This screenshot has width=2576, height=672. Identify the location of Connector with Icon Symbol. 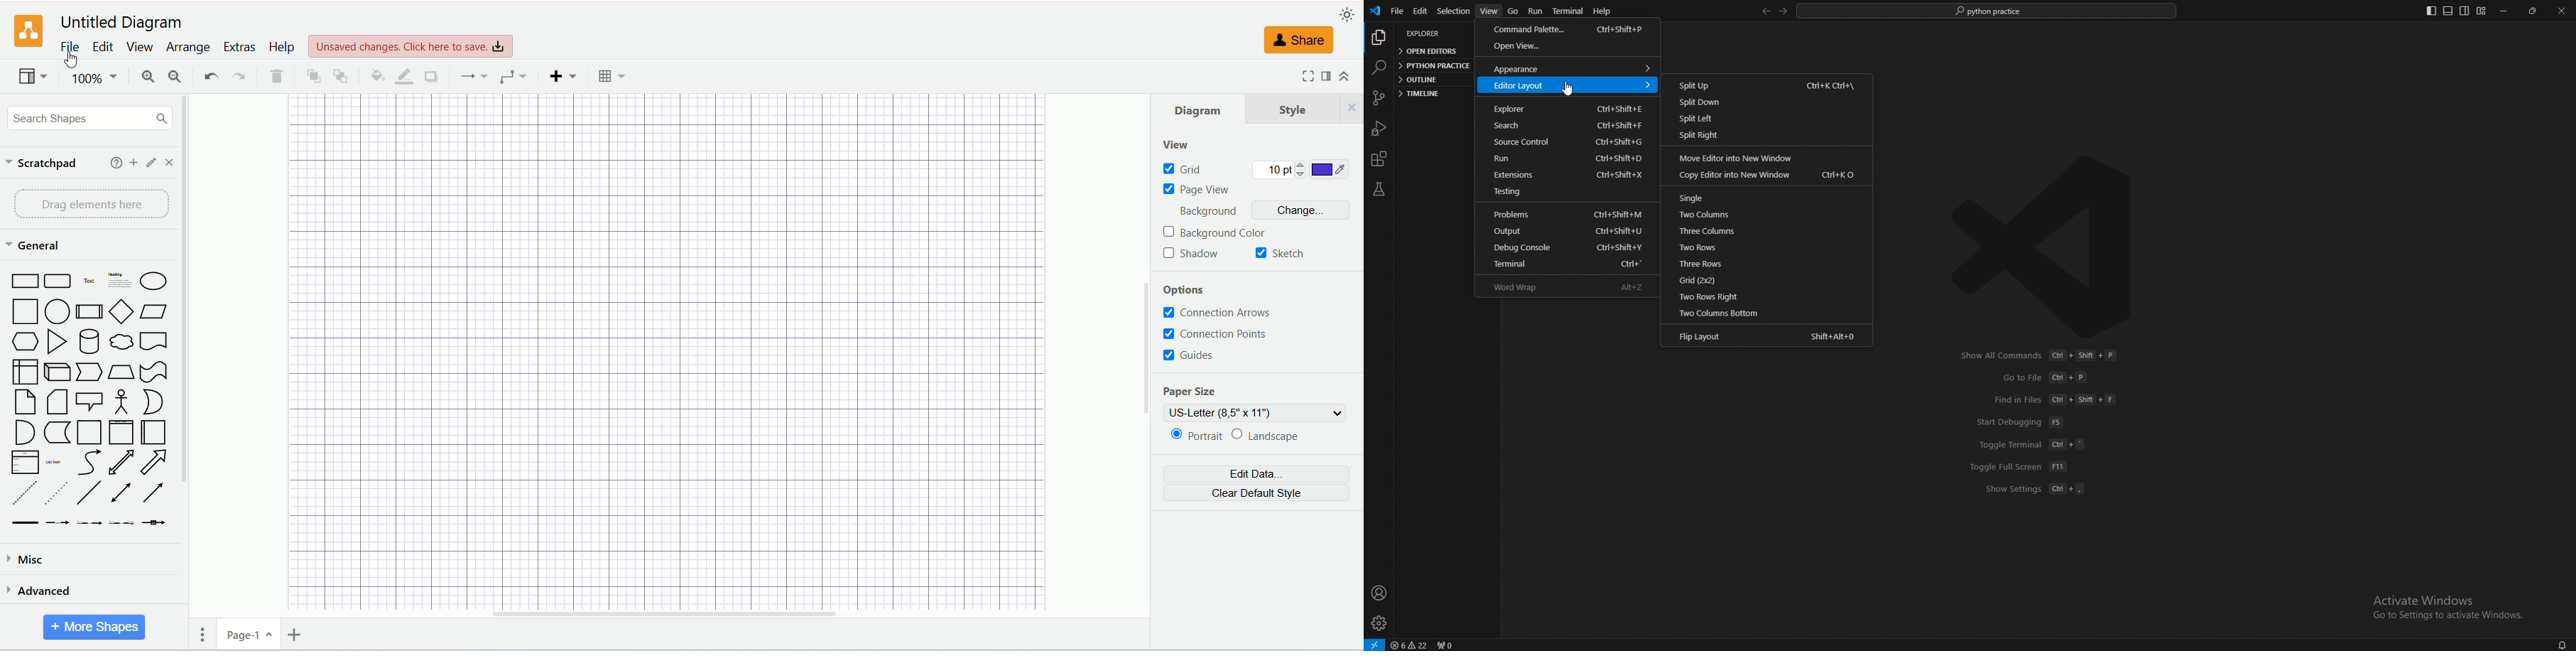
(155, 524).